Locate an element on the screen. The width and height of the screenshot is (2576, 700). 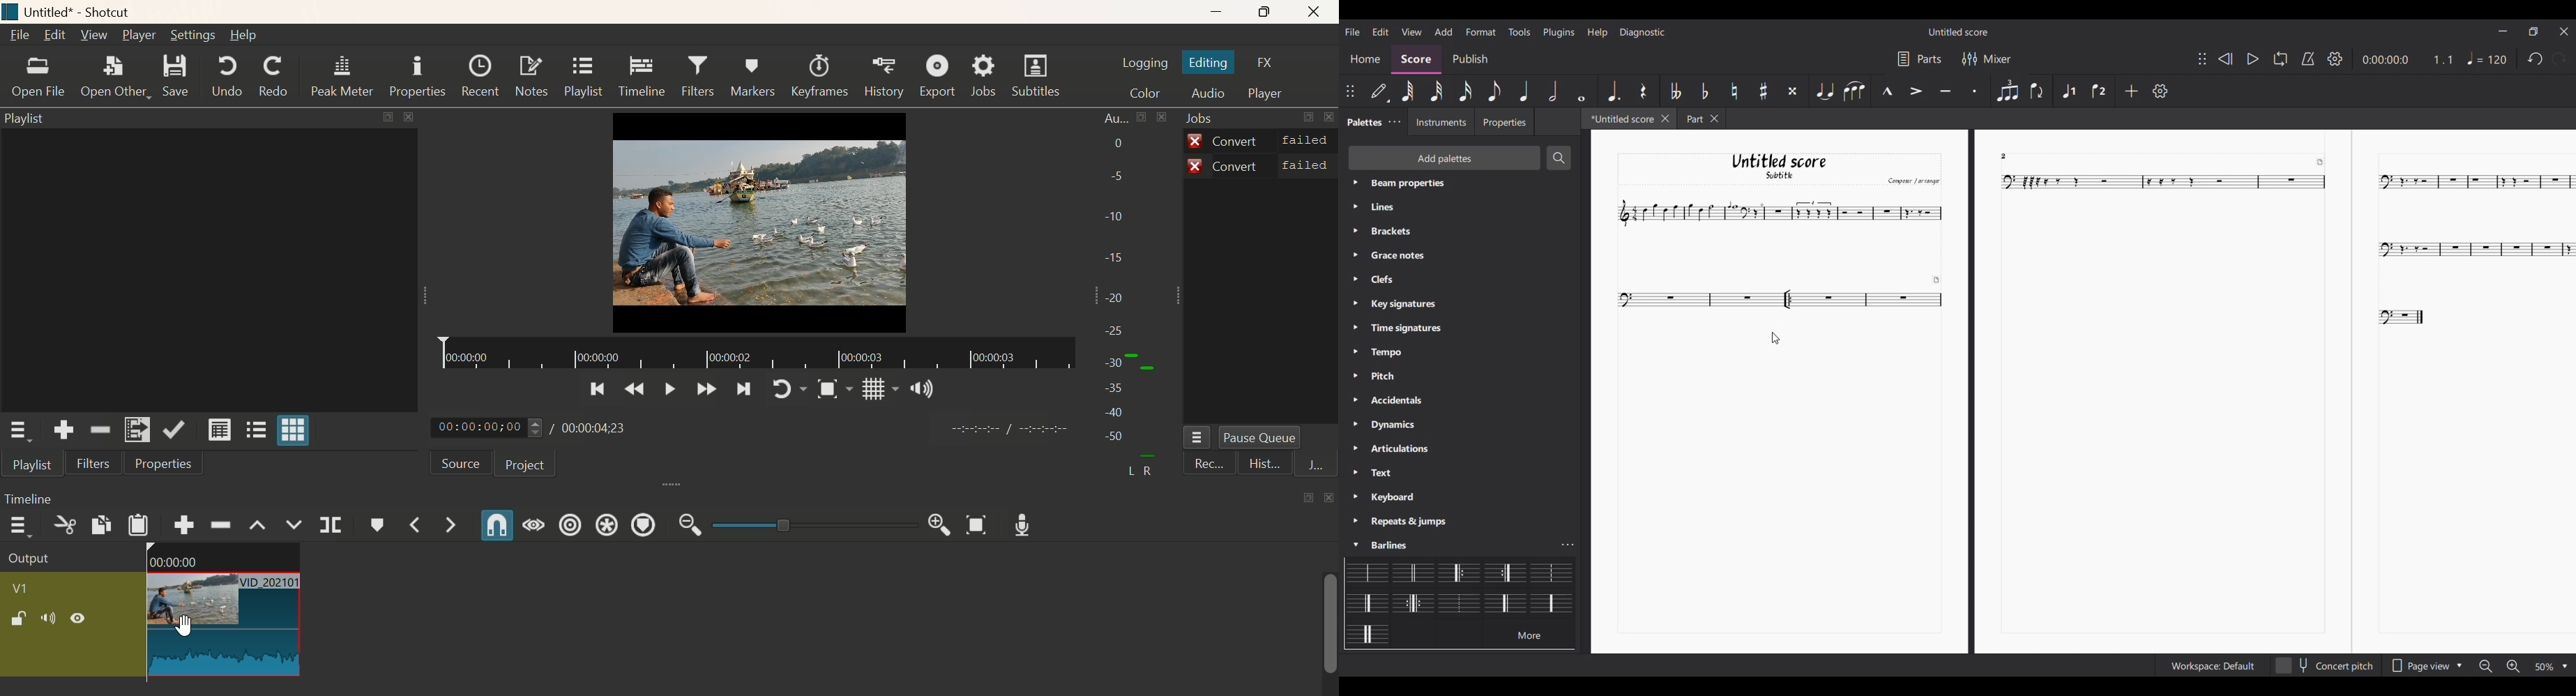
Flip direction is located at coordinates (2037, 90).